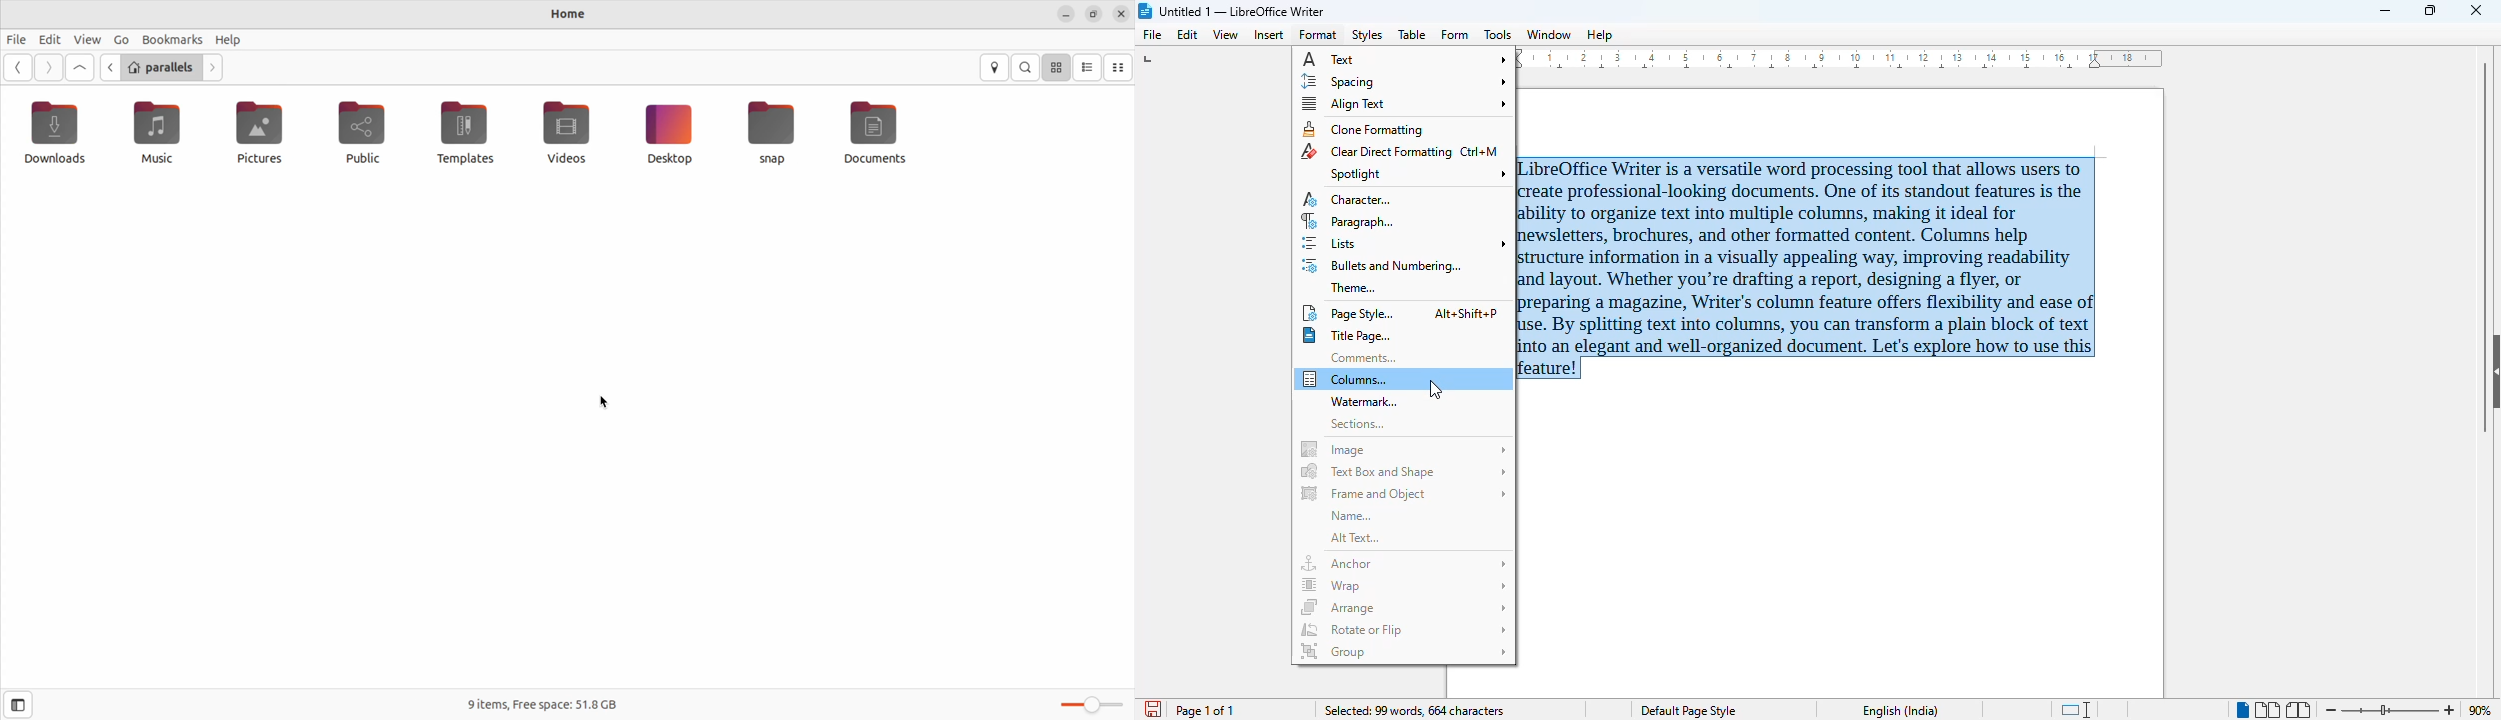 This screenshot has width=2520, height=728. What do you see at coordinates (1367, 402) in the screenshot?
I see `watermark` at bounding box center [1367, 402].